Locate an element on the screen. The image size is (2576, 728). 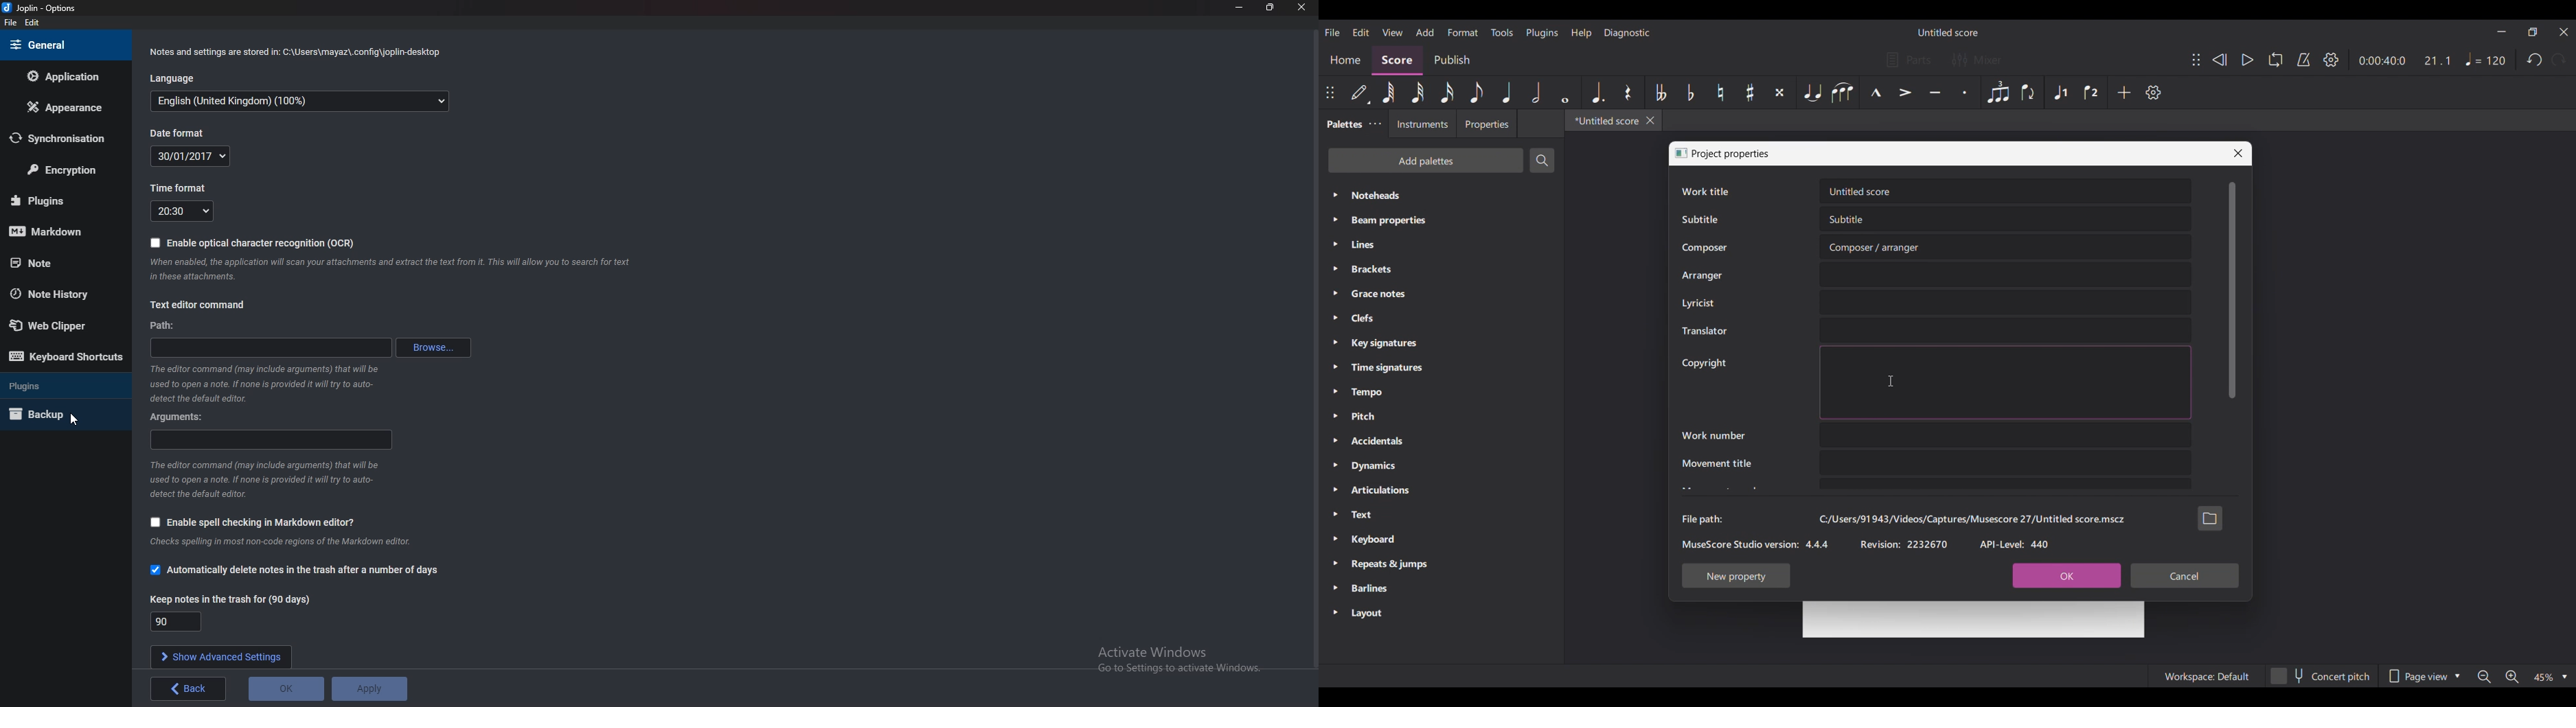
63th menu is located at coordinates (1389, 92).